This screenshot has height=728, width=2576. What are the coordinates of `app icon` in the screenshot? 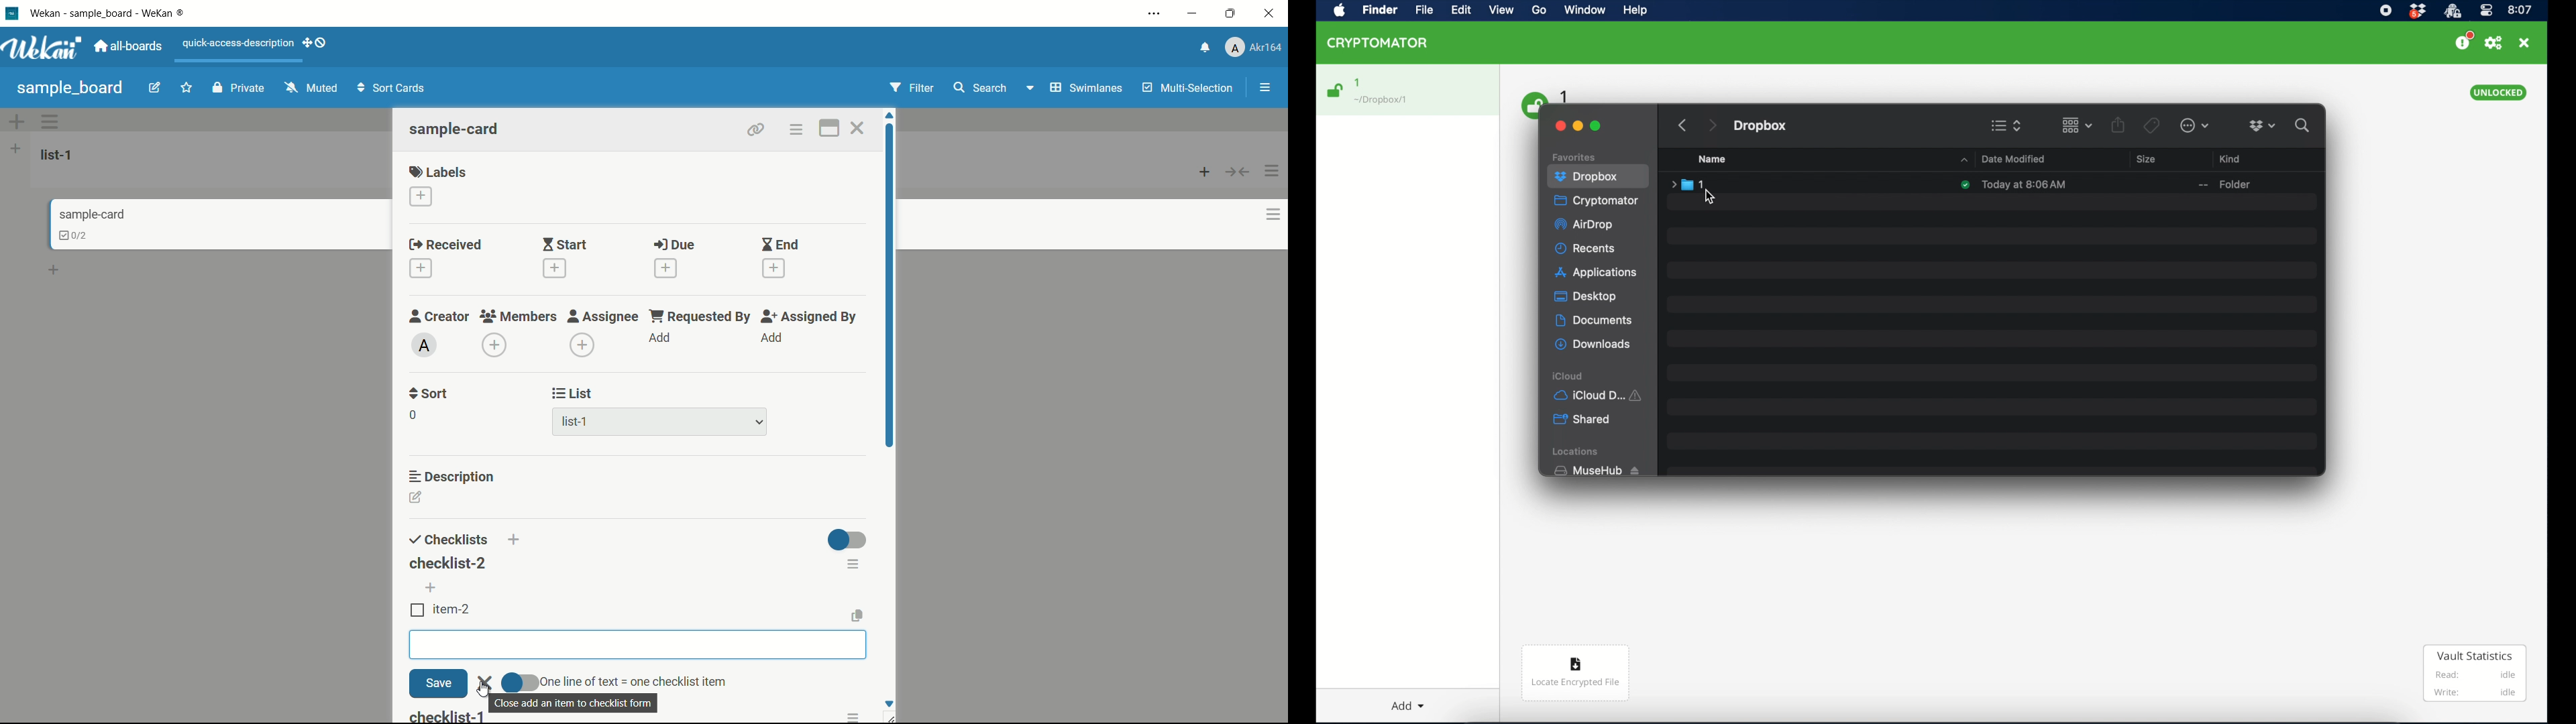 It's located at (11, 13).